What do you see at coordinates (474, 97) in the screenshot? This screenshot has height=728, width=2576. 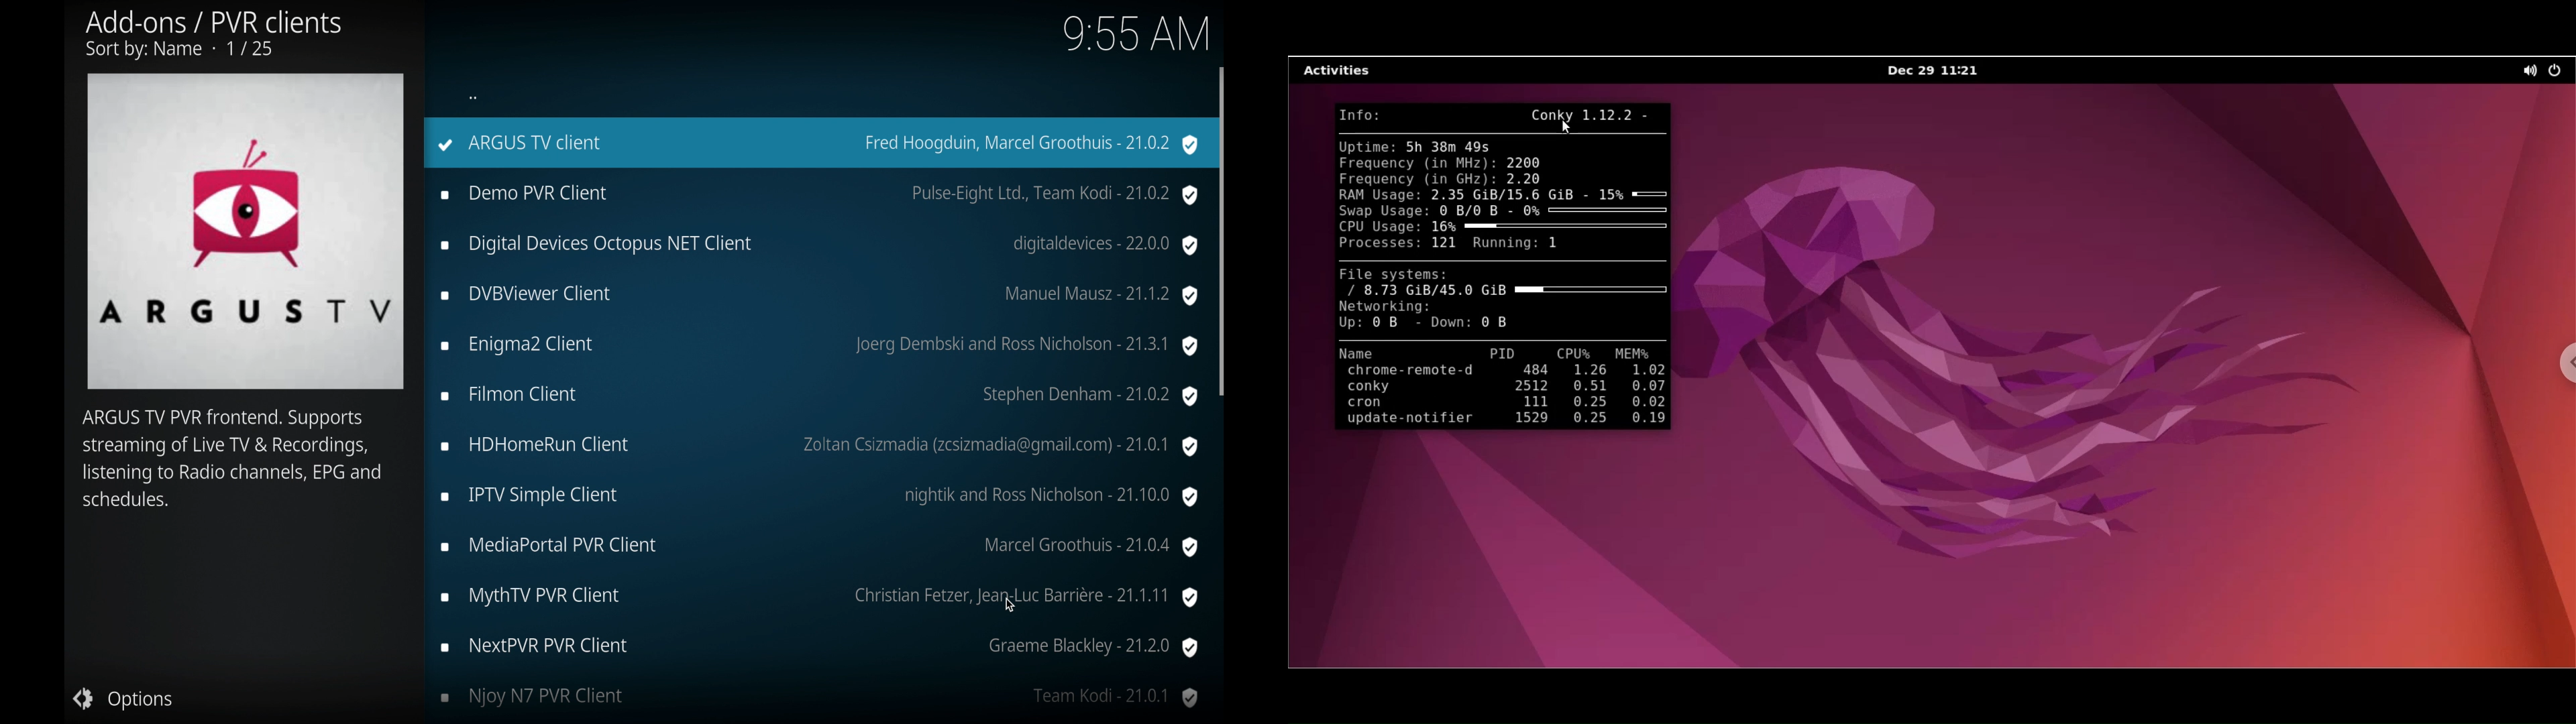 I see `dot icon` at bounding box center [474, 97].